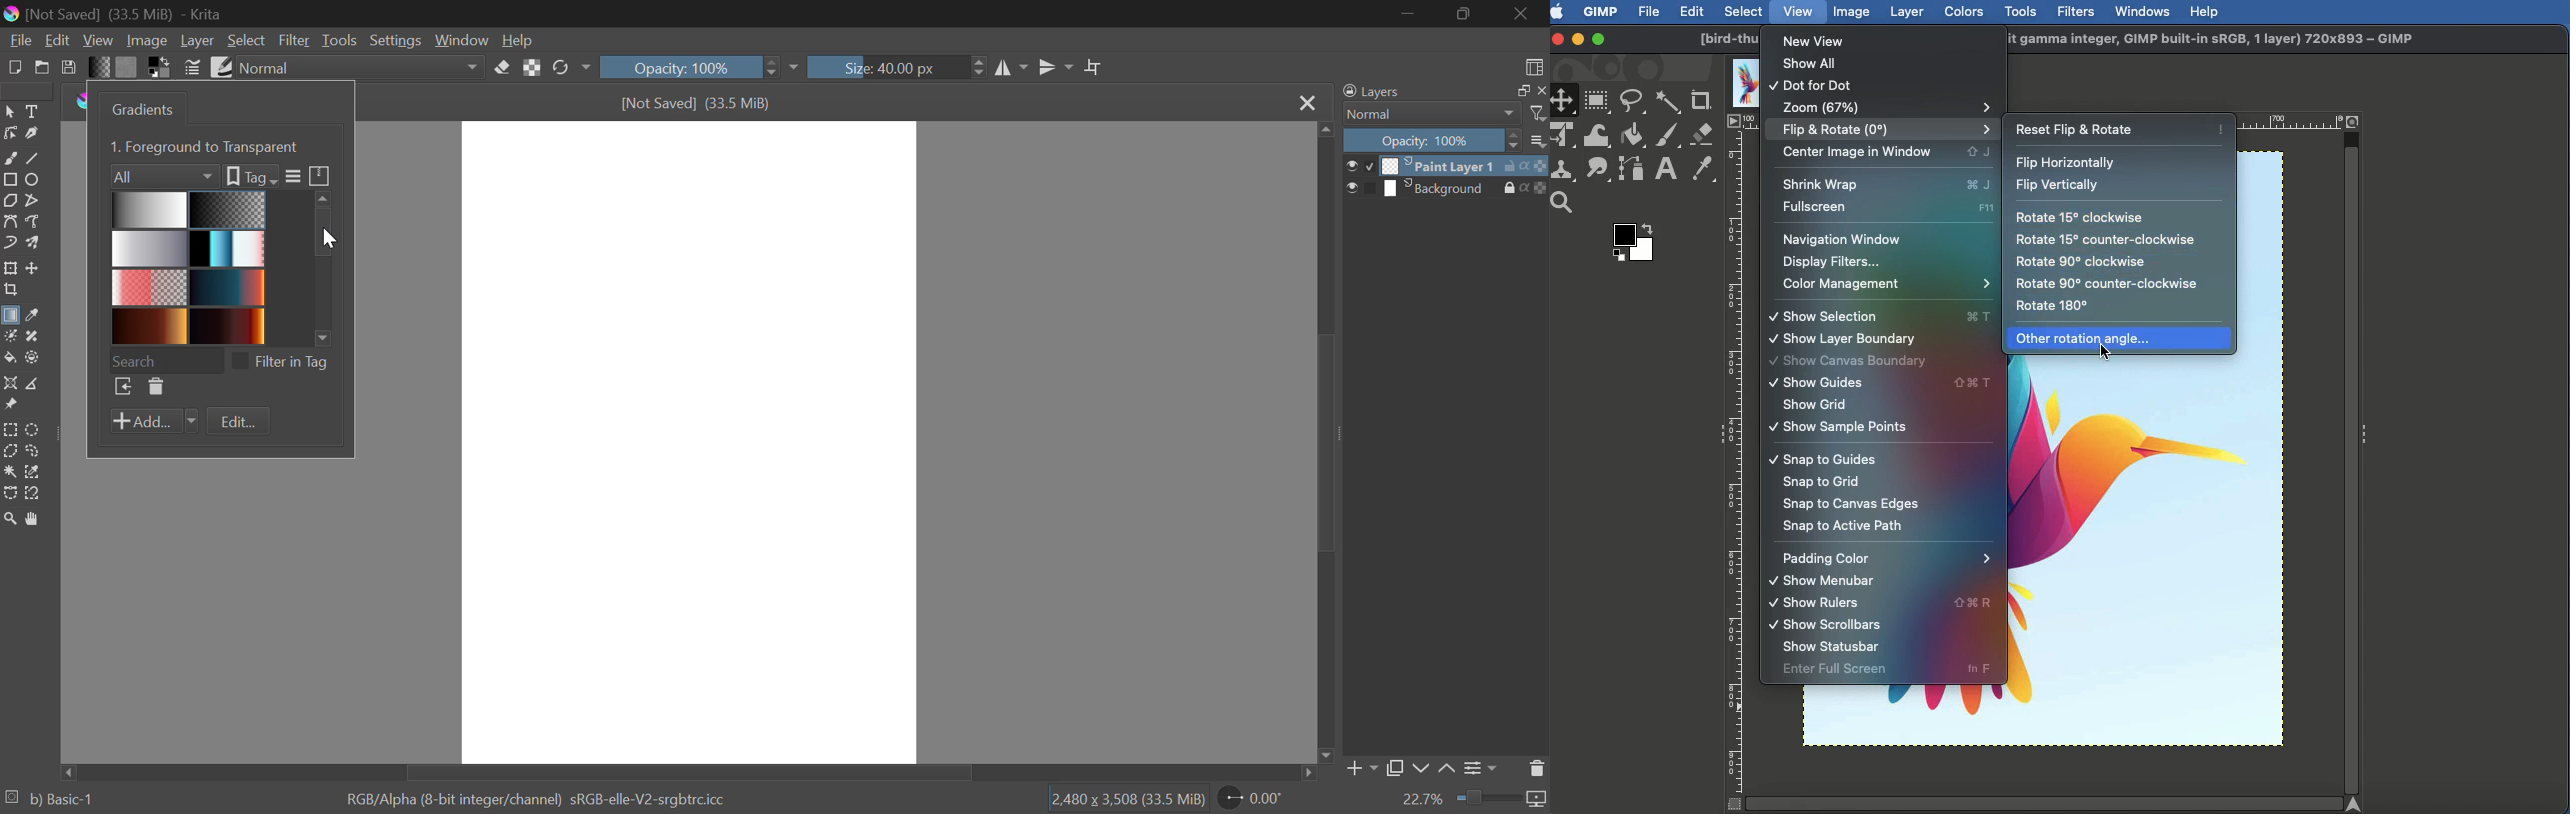 The image size is (2576, 840). I want to click on Layers, so click(1372, 92).